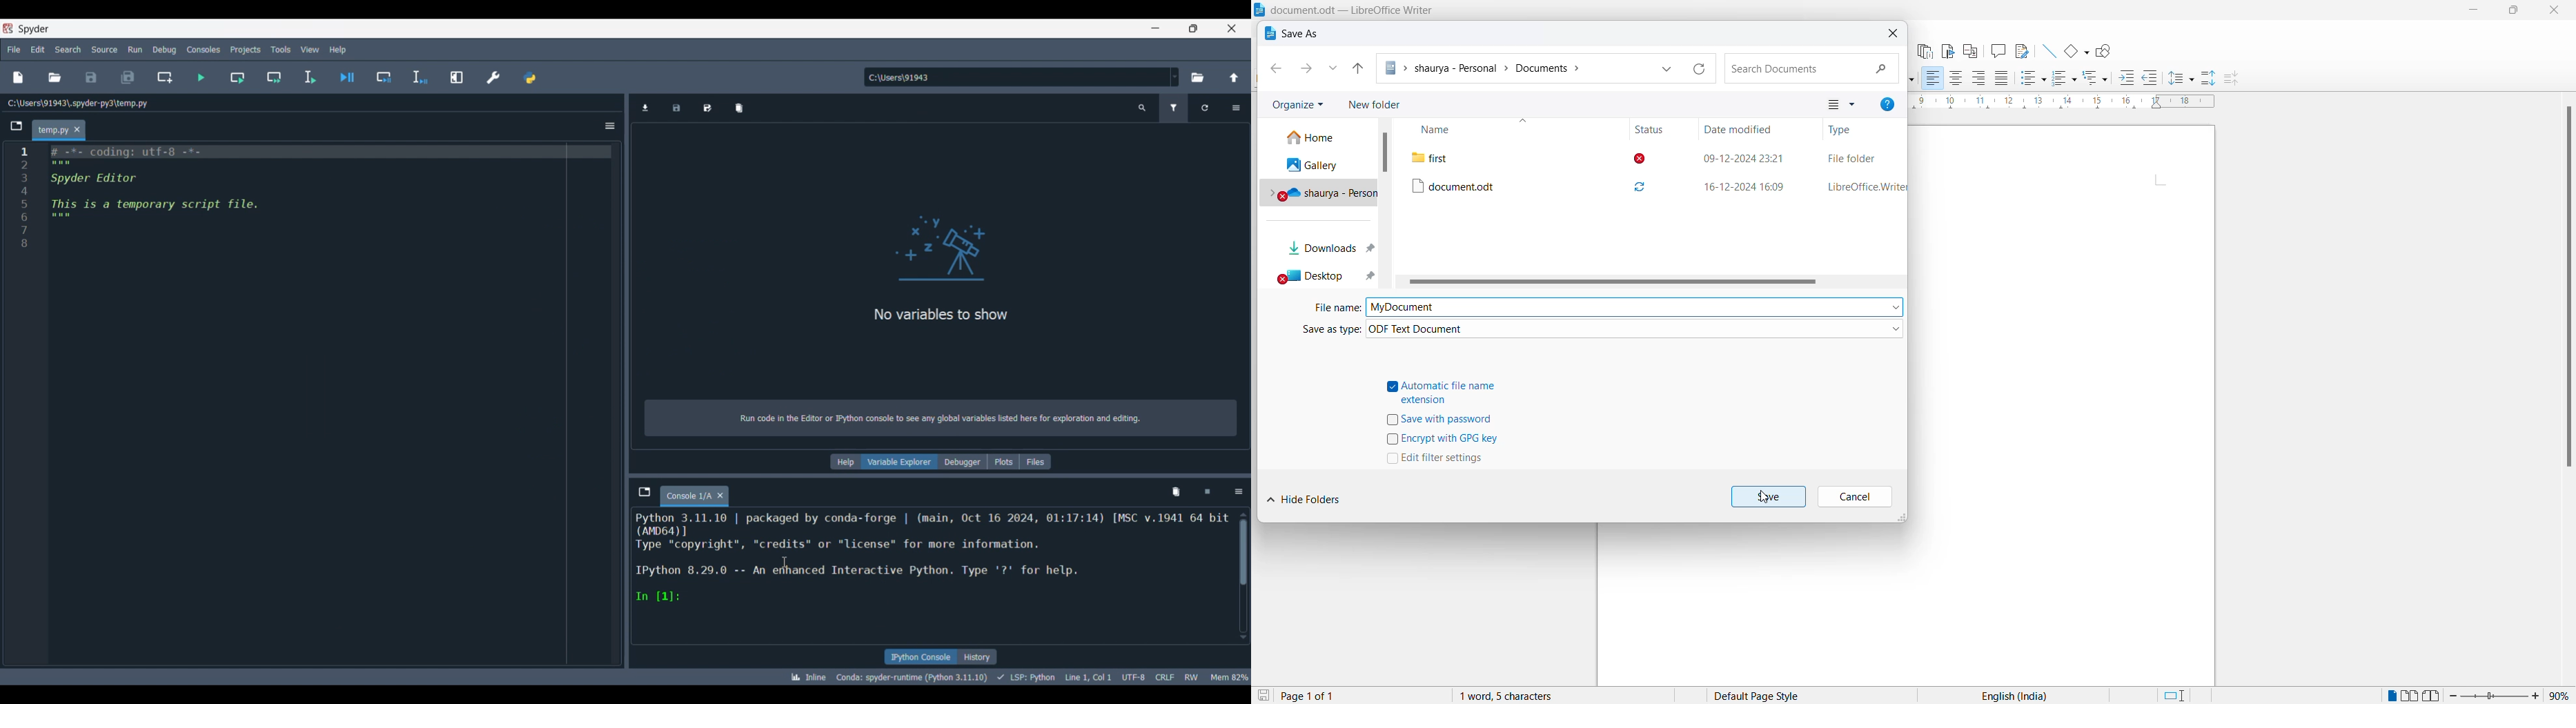  Describe the element at coordinates (688, 497) in the screenshot. I see `Current tab` at that location.